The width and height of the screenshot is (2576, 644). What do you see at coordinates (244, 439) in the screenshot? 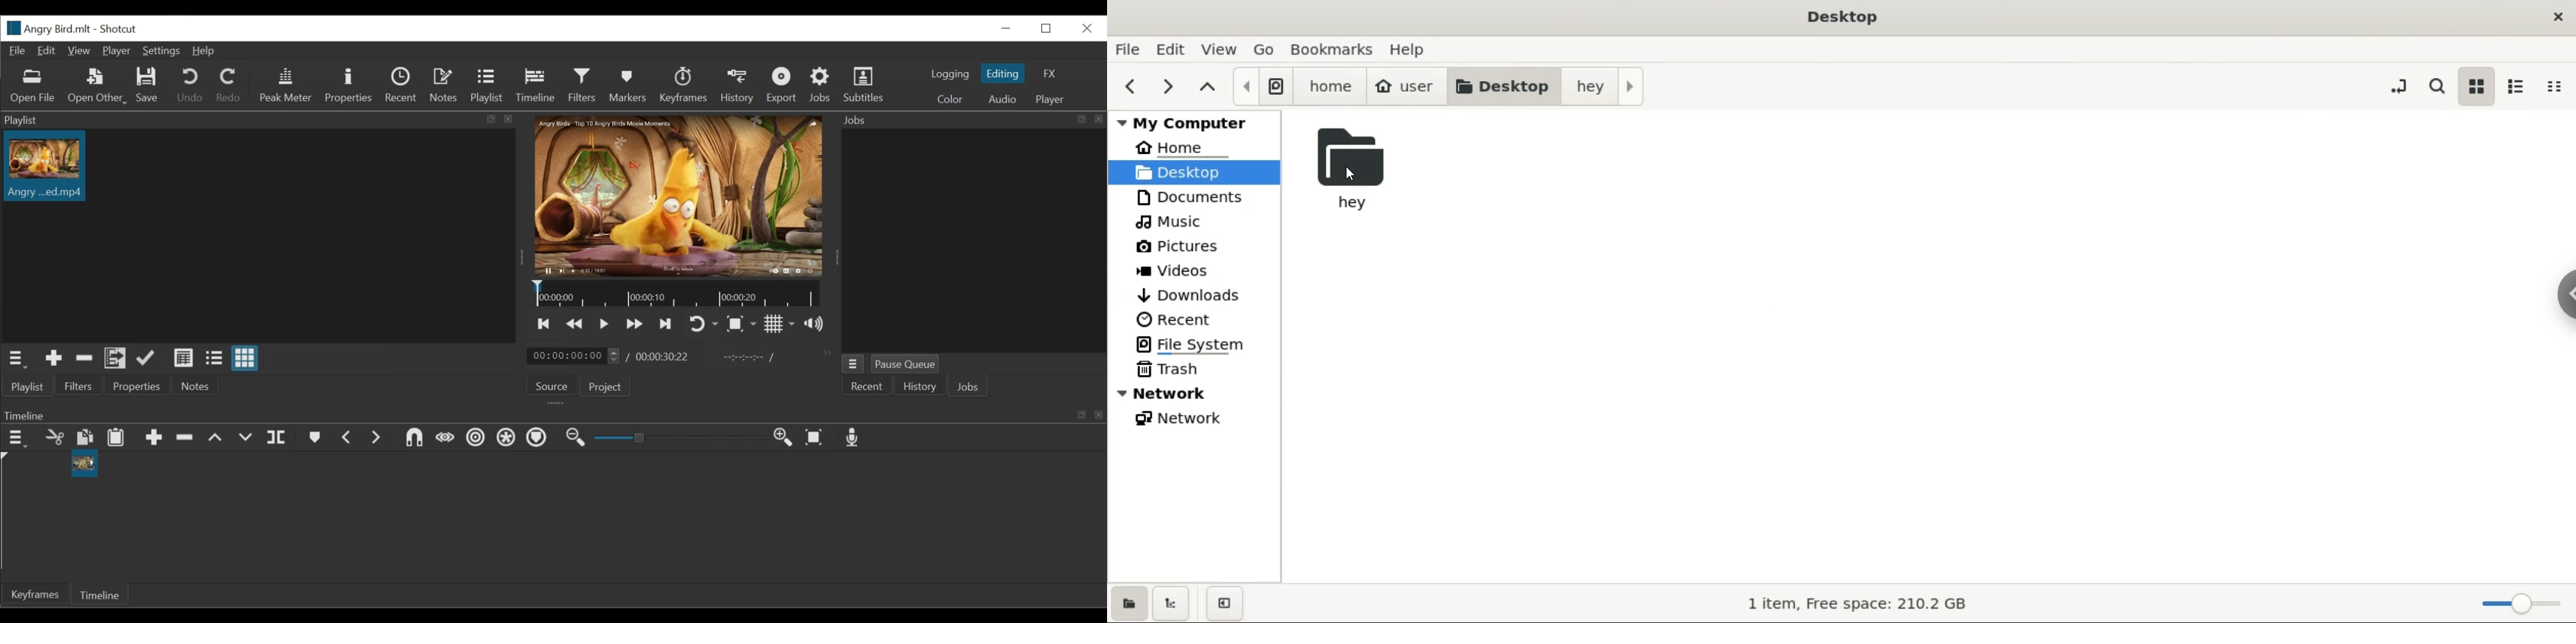
I see `overwrite` at bounding box center [244, 439].